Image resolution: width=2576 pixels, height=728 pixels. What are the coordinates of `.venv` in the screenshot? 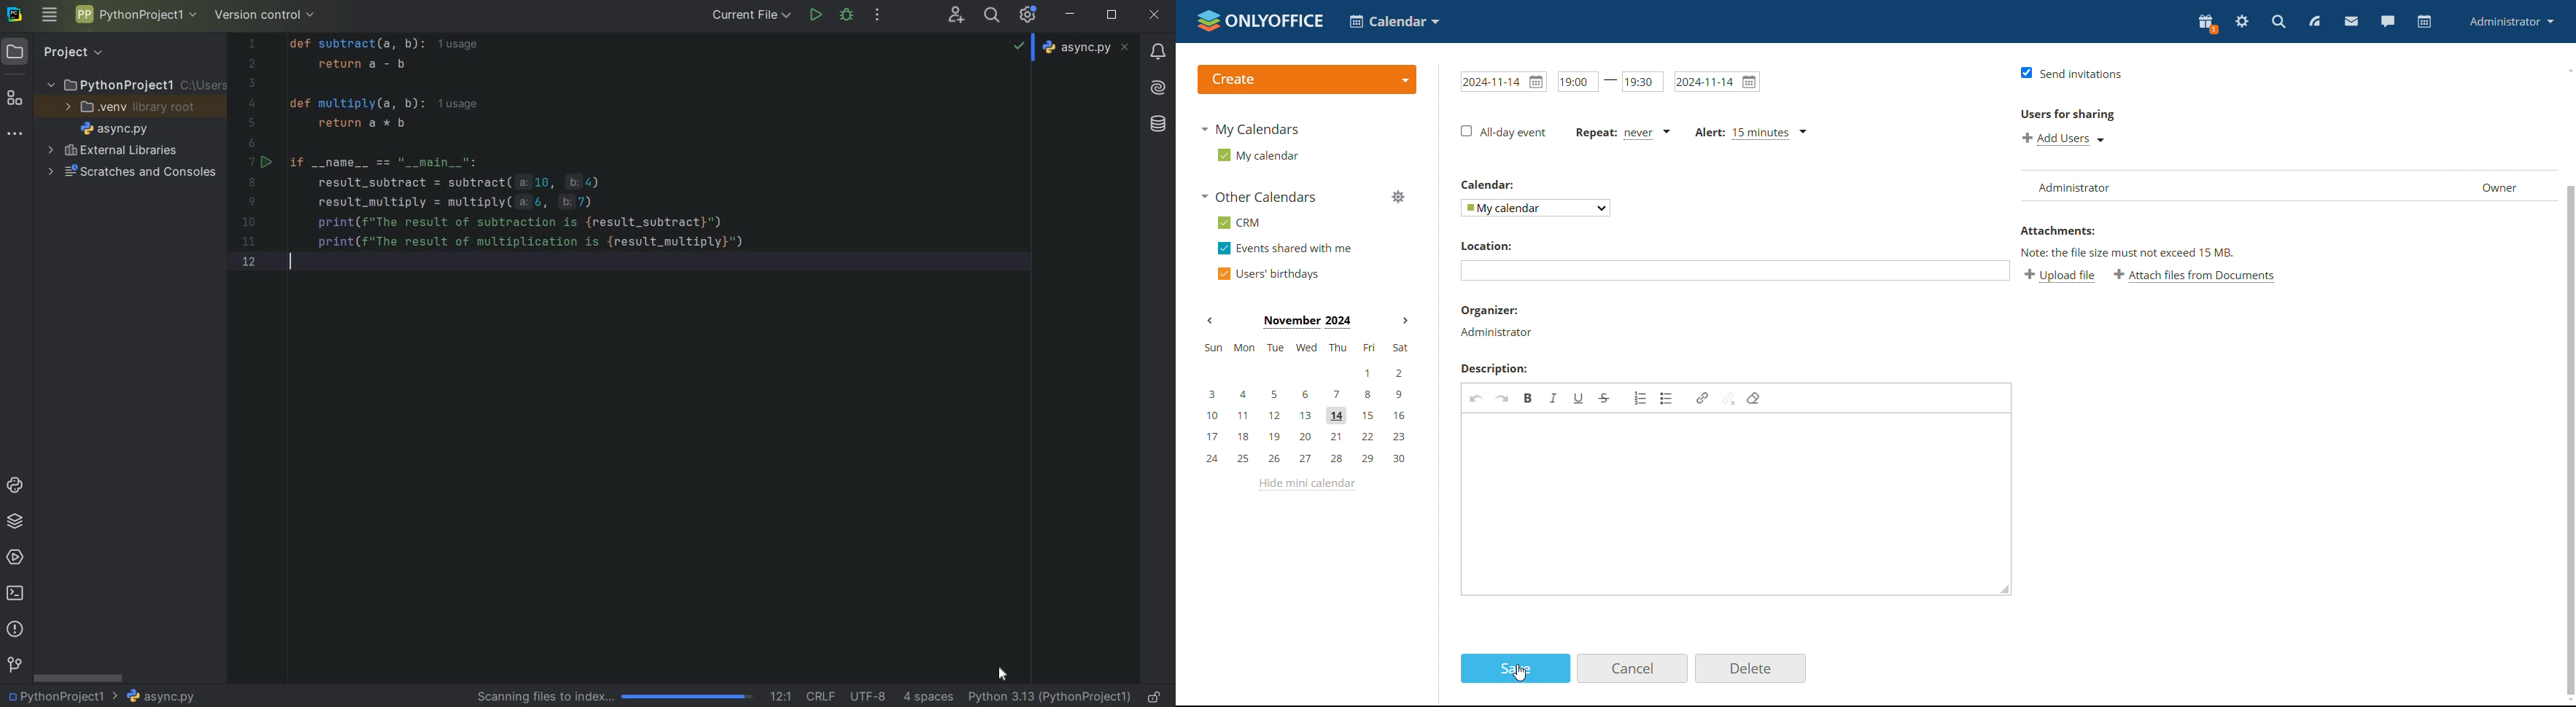 It's located at (130, 107).